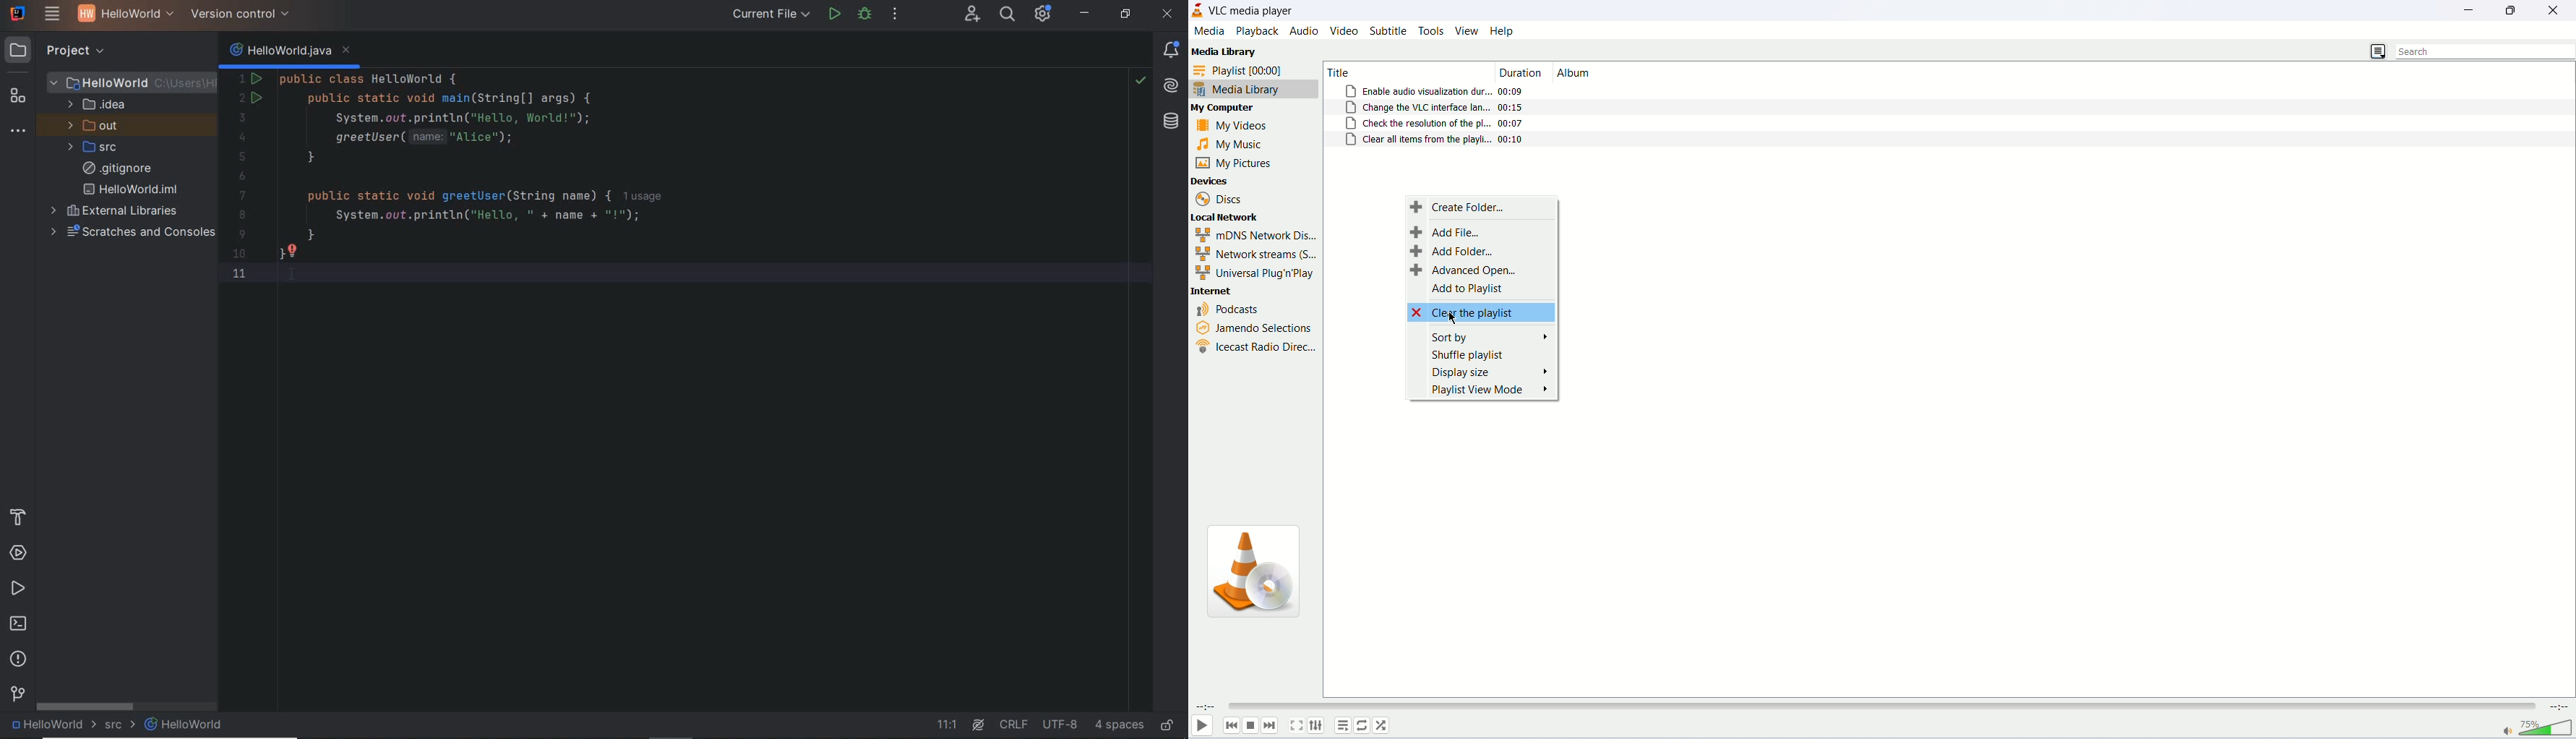 The width and height of the screenshot is (2576, 756). What do you see at coordinates (1362, 725) in the screenshot?
I see `loop` at bounding box center [1362, 725].